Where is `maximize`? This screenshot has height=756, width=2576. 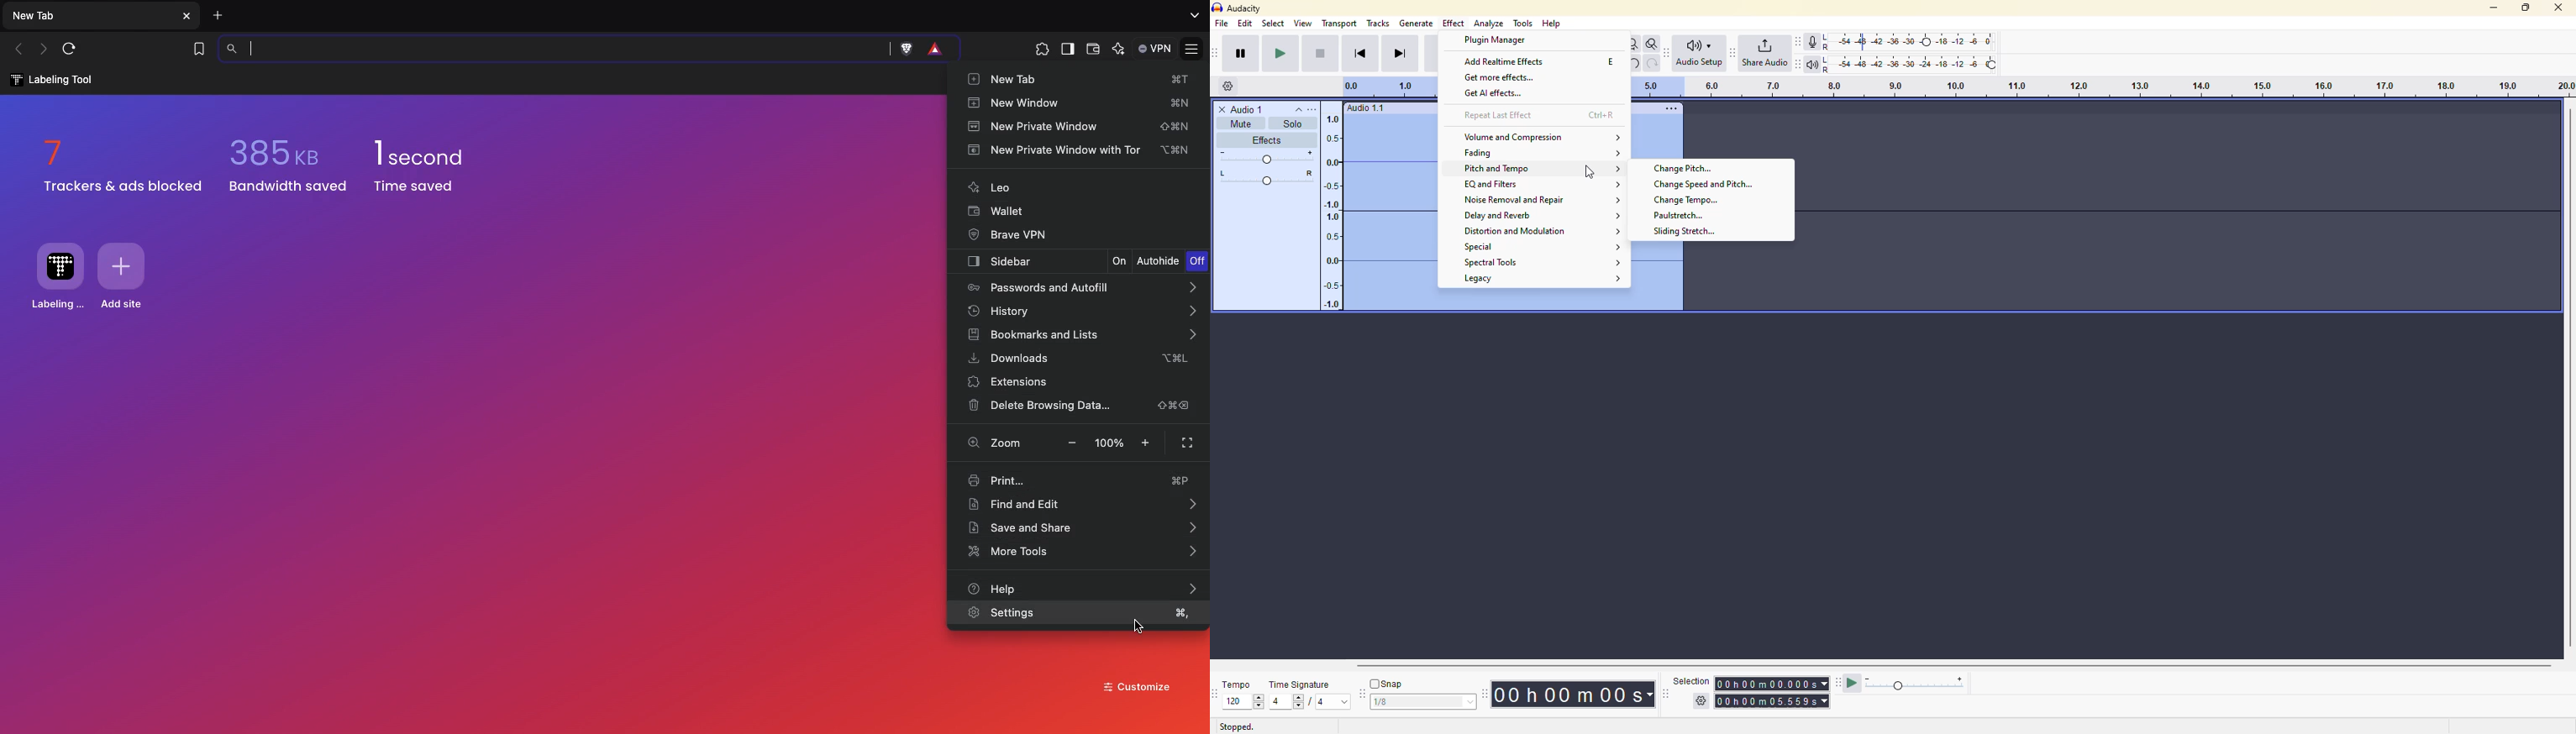
maximize is located at coordinates (2526, 6).